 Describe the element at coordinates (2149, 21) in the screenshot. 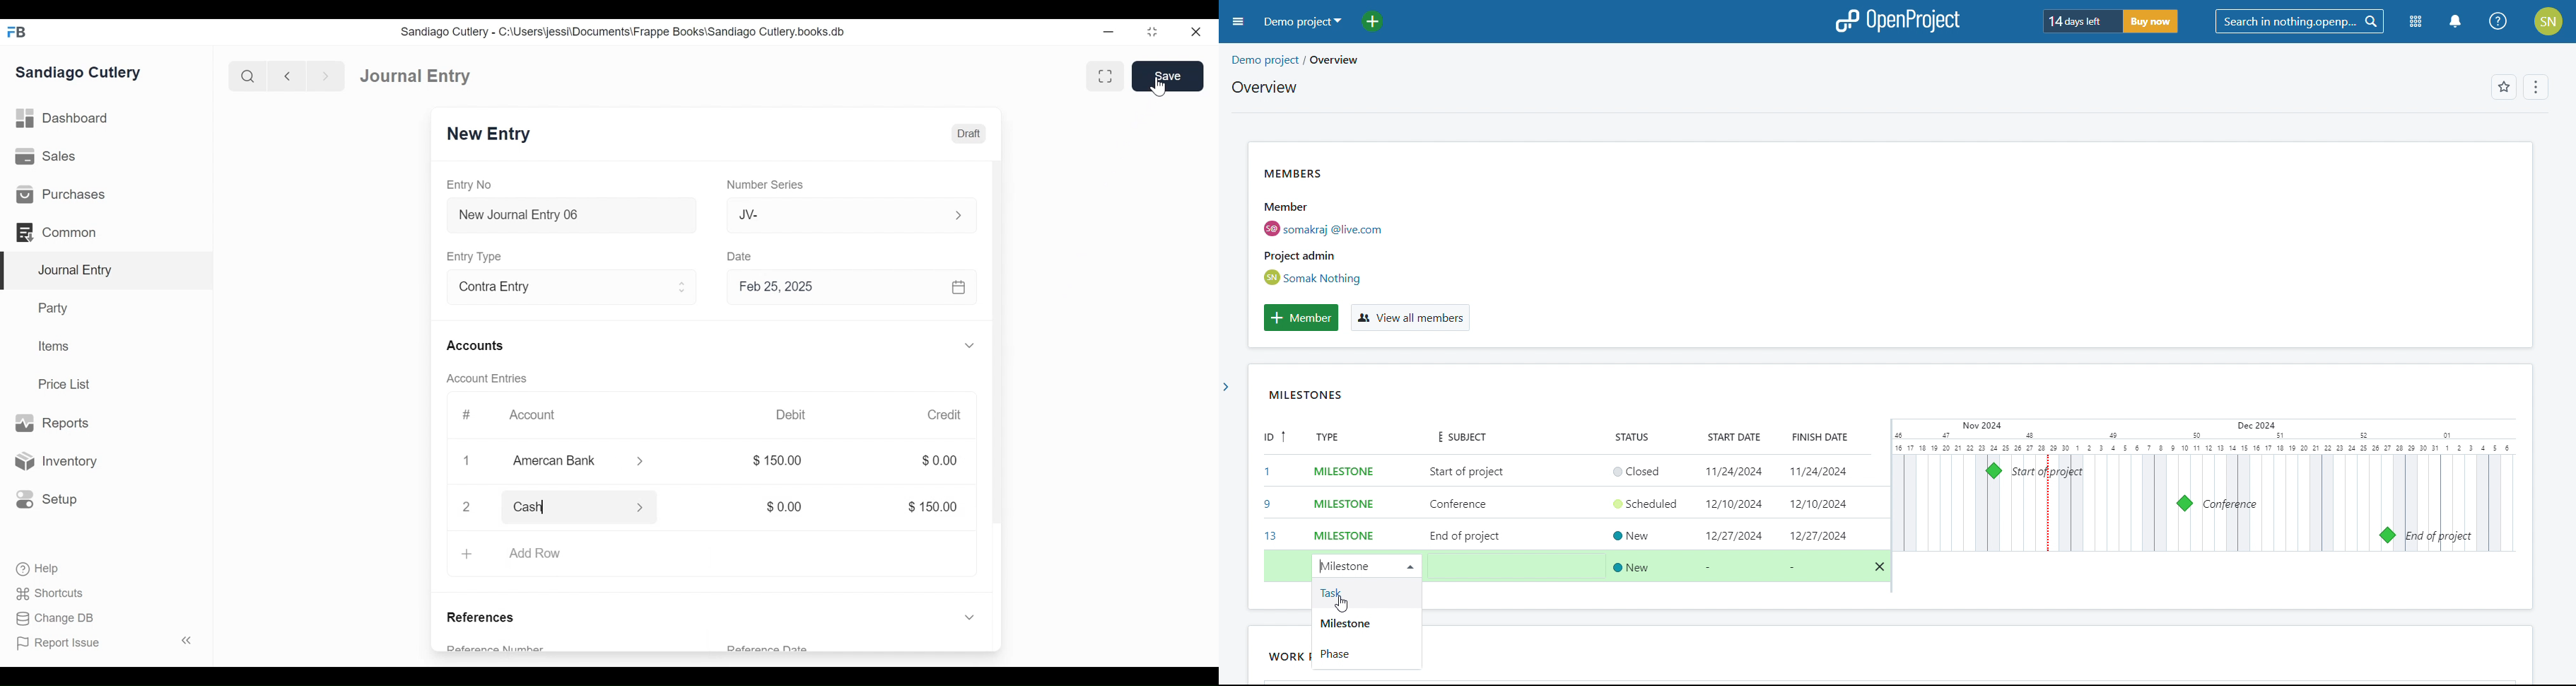

I see `buy now` at that location.